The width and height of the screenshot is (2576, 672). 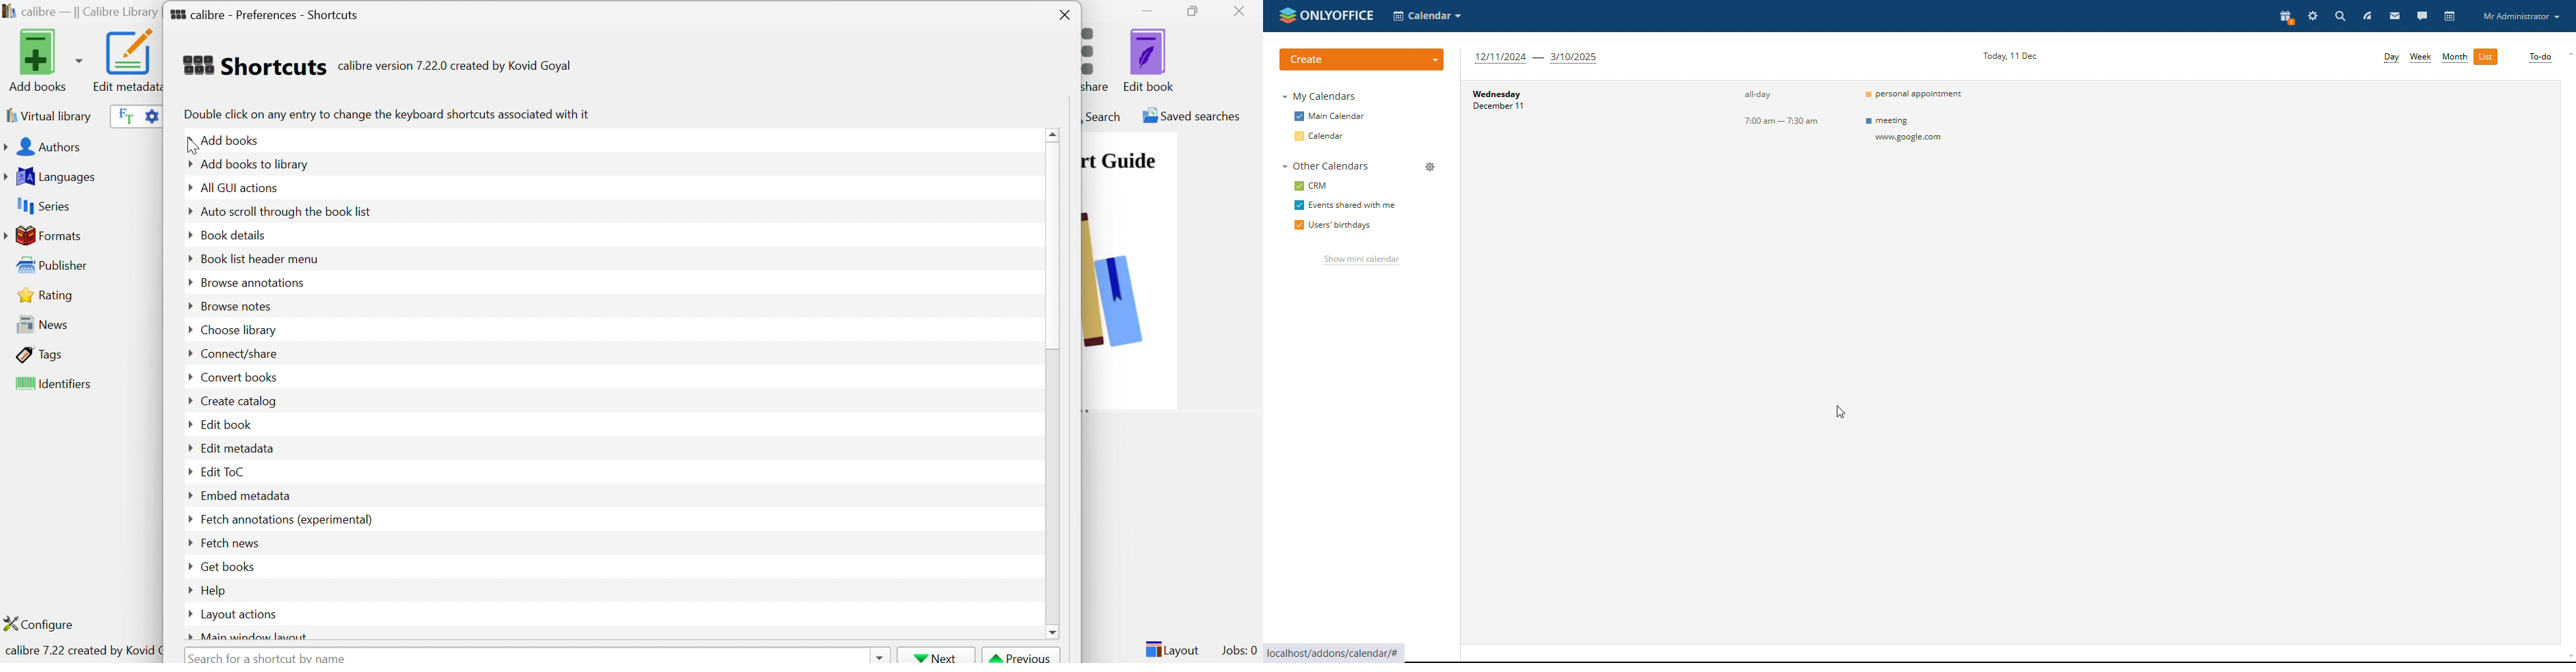 I want to click on Configure, so click(x=44, y=624).